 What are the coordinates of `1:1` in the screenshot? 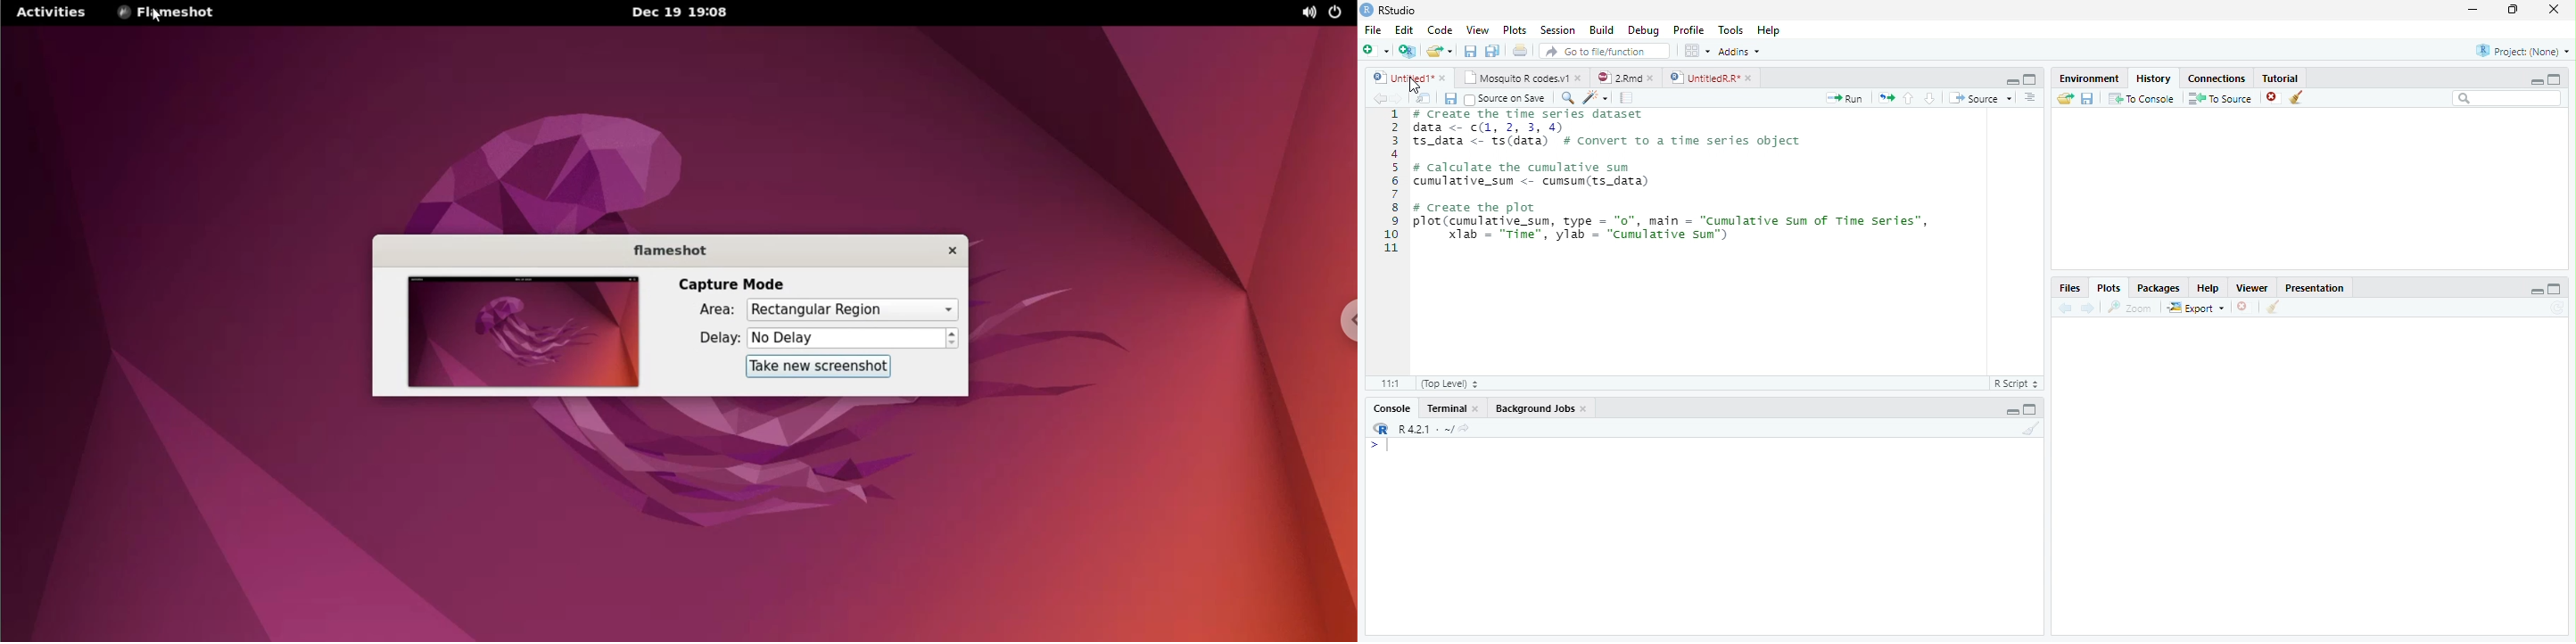 It's located at (1387, 383).